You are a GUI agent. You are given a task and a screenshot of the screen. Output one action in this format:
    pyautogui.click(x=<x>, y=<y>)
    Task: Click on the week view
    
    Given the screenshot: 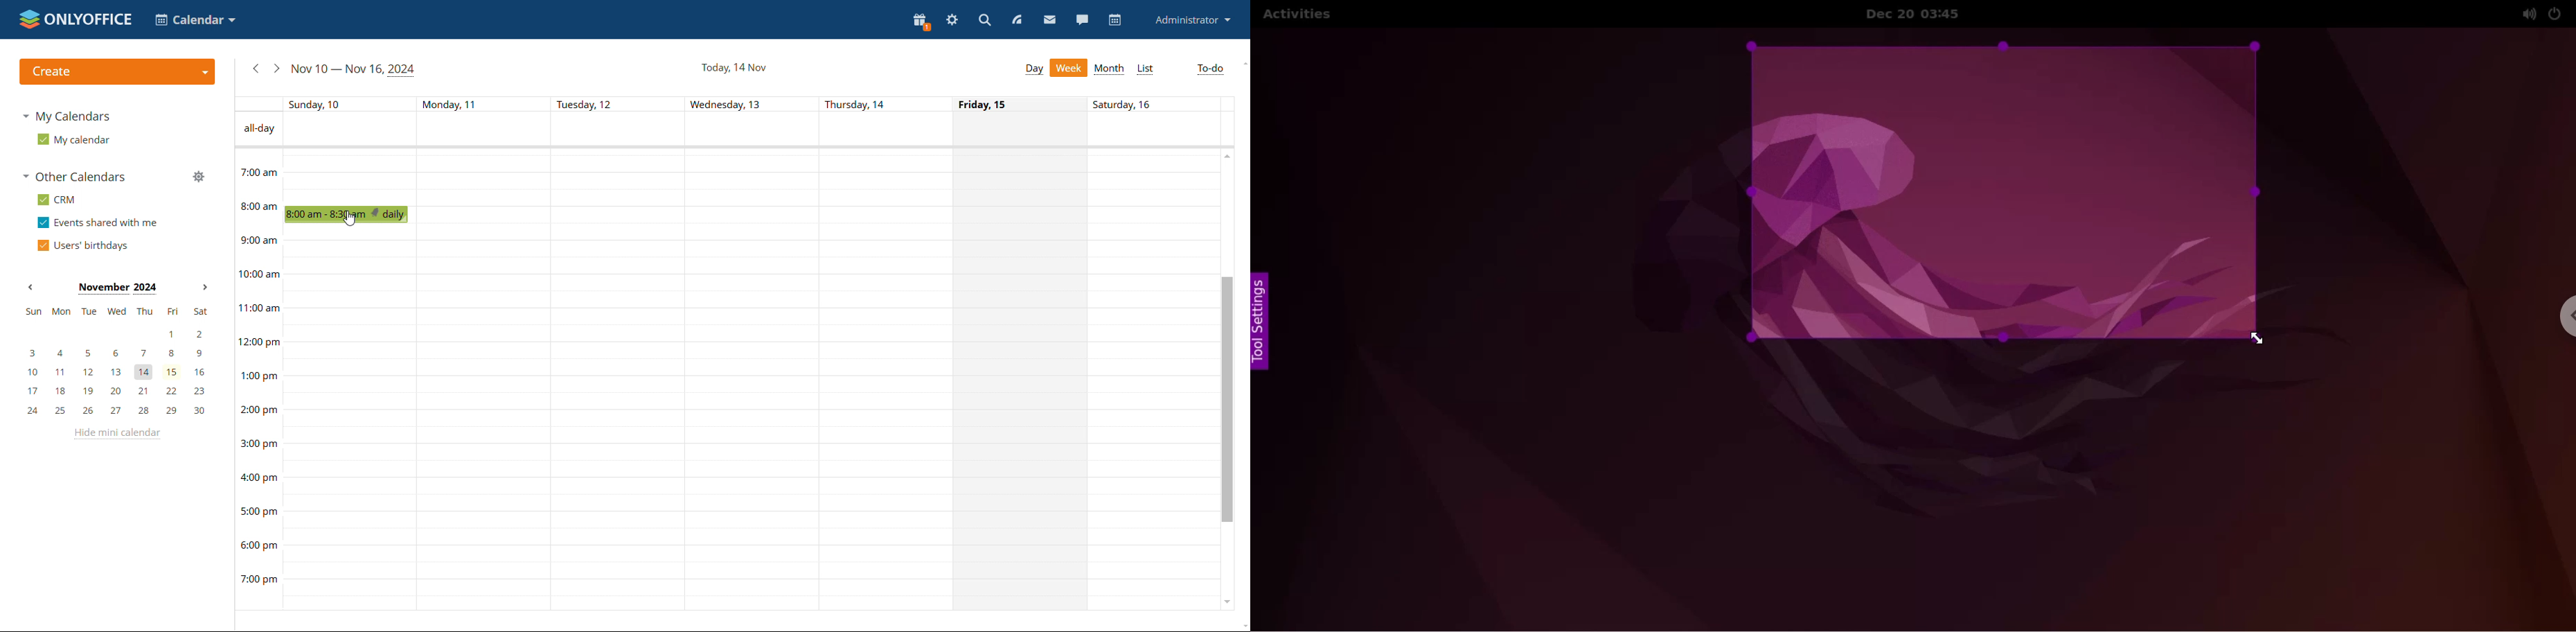 What is the action you would take?
    pyautogui.click(x=1069, y=68)
    